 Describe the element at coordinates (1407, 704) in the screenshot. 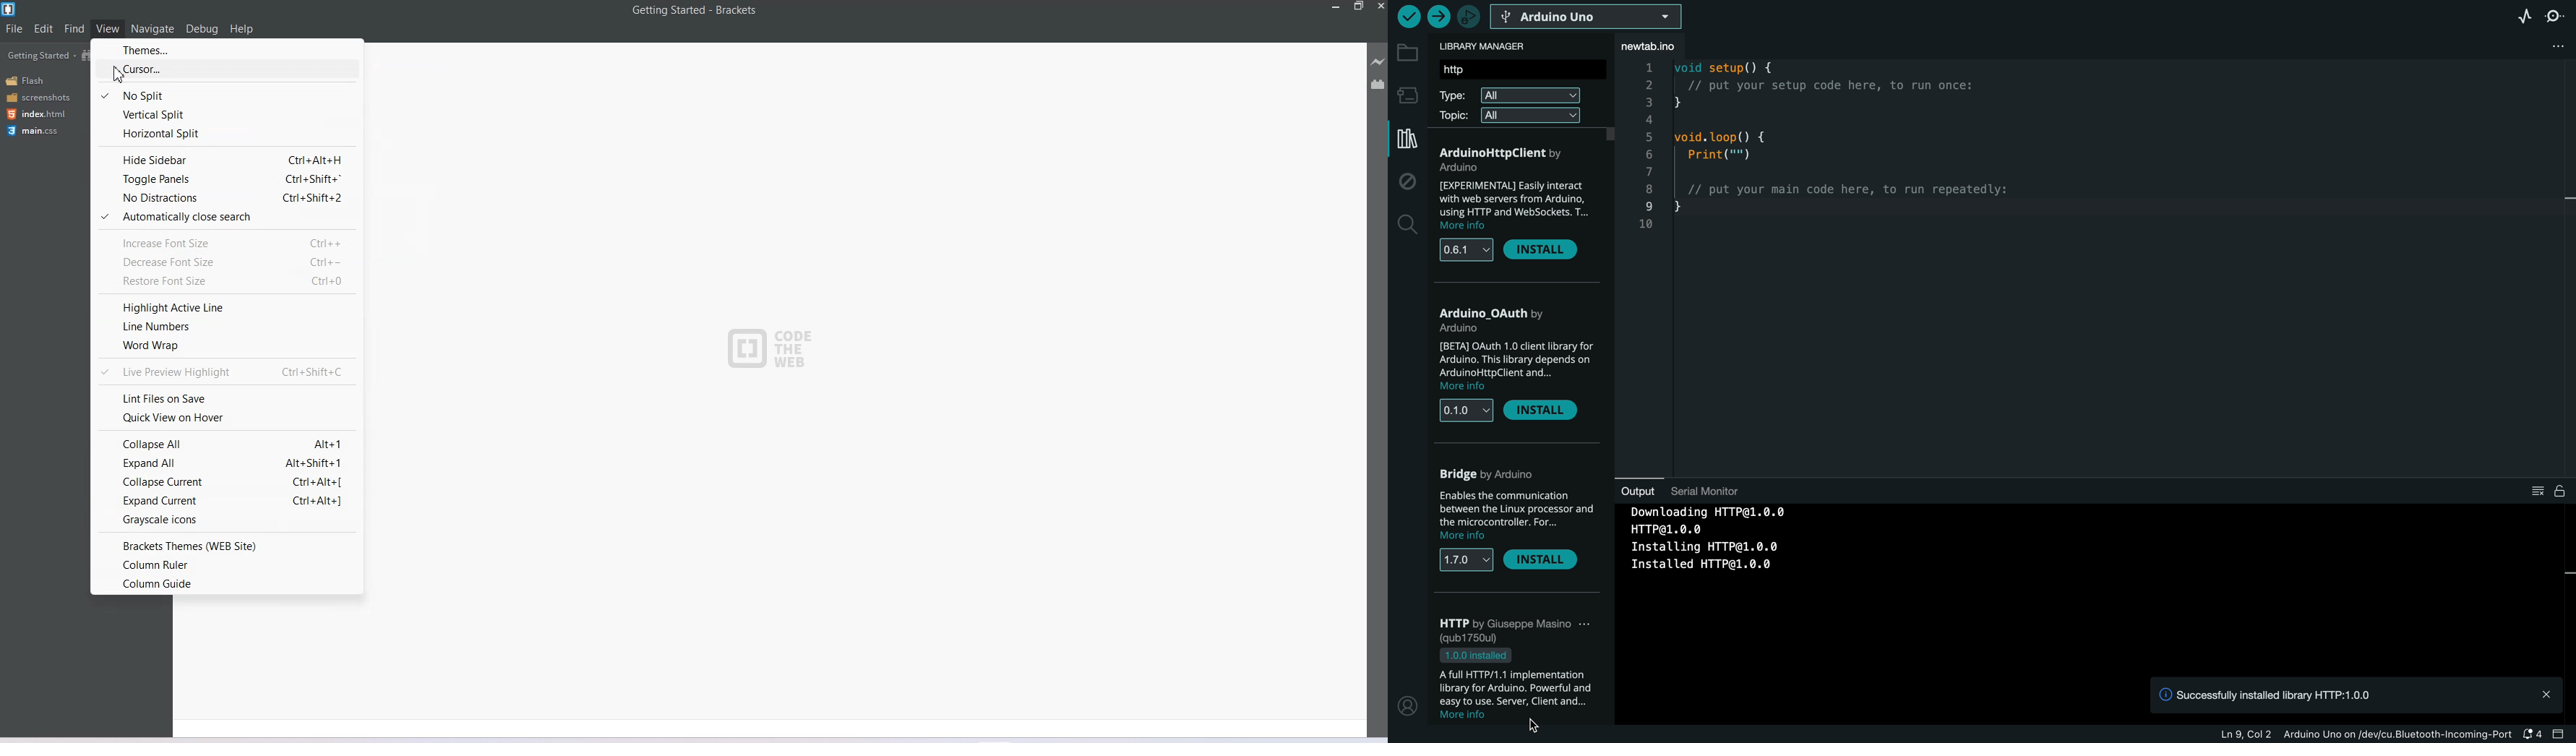

I see `profile` at that location.